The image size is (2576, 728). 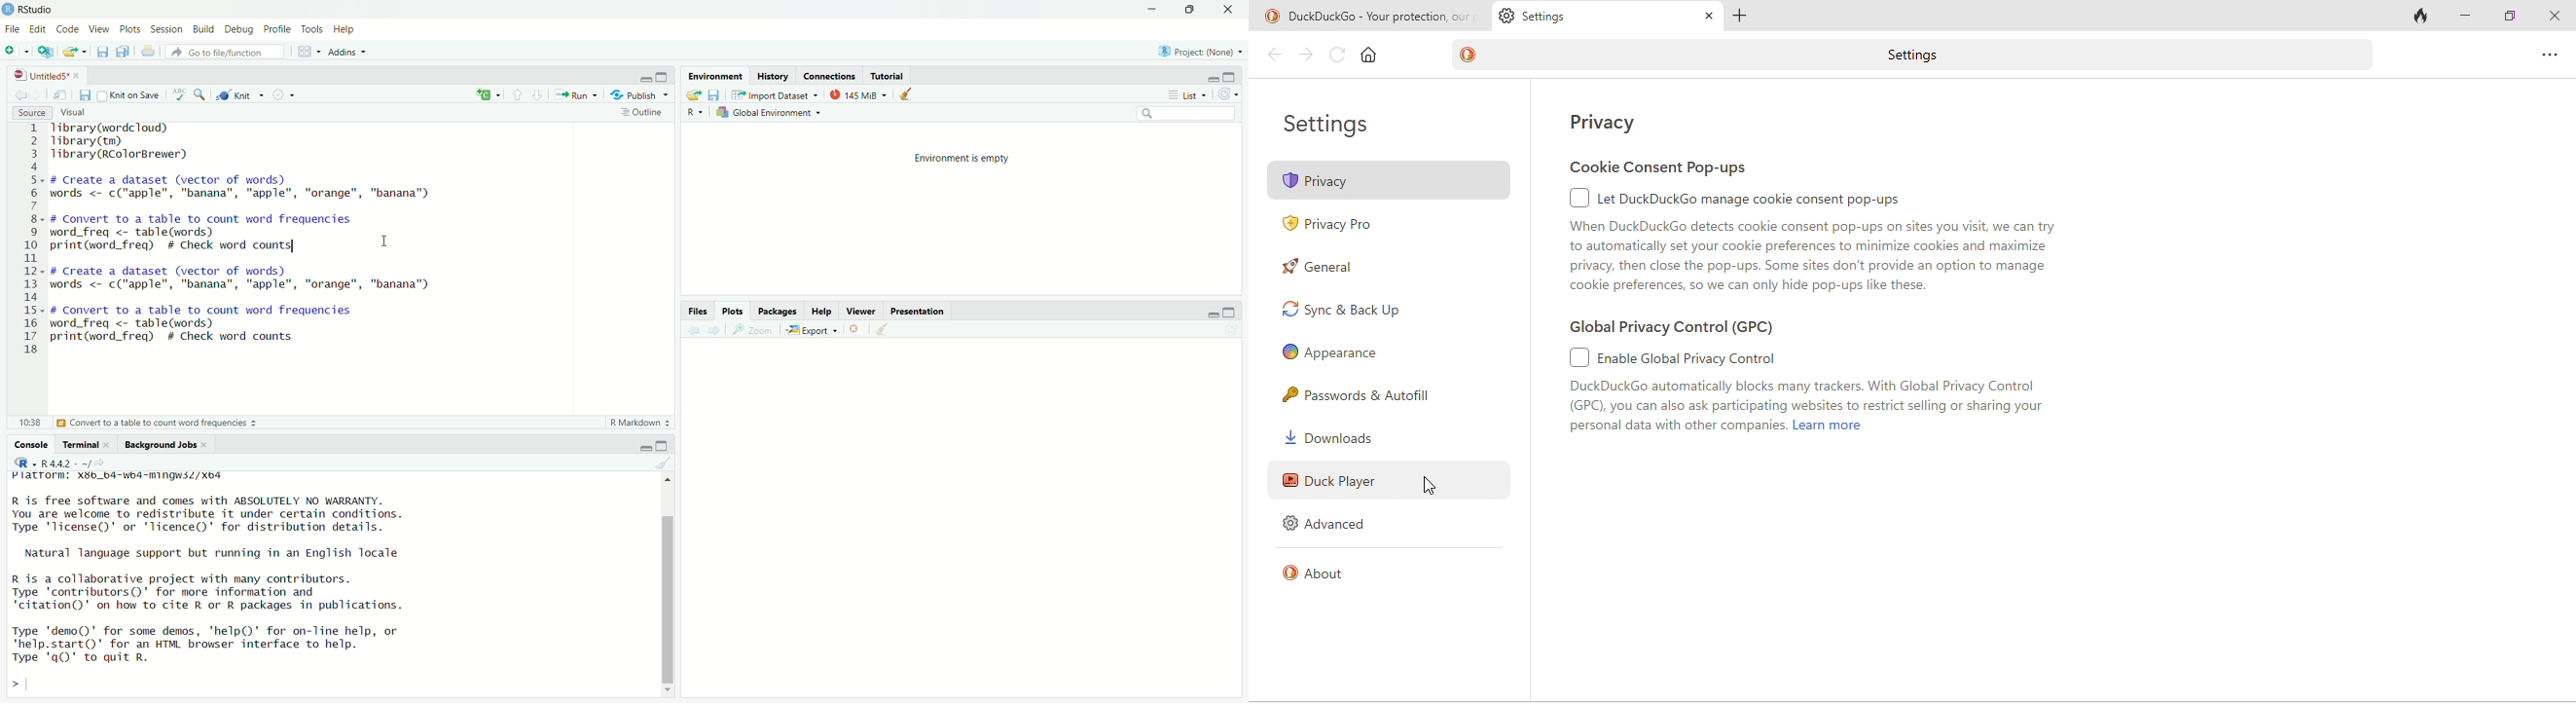 I want to click on Maximize, so click(x=664, y=445).